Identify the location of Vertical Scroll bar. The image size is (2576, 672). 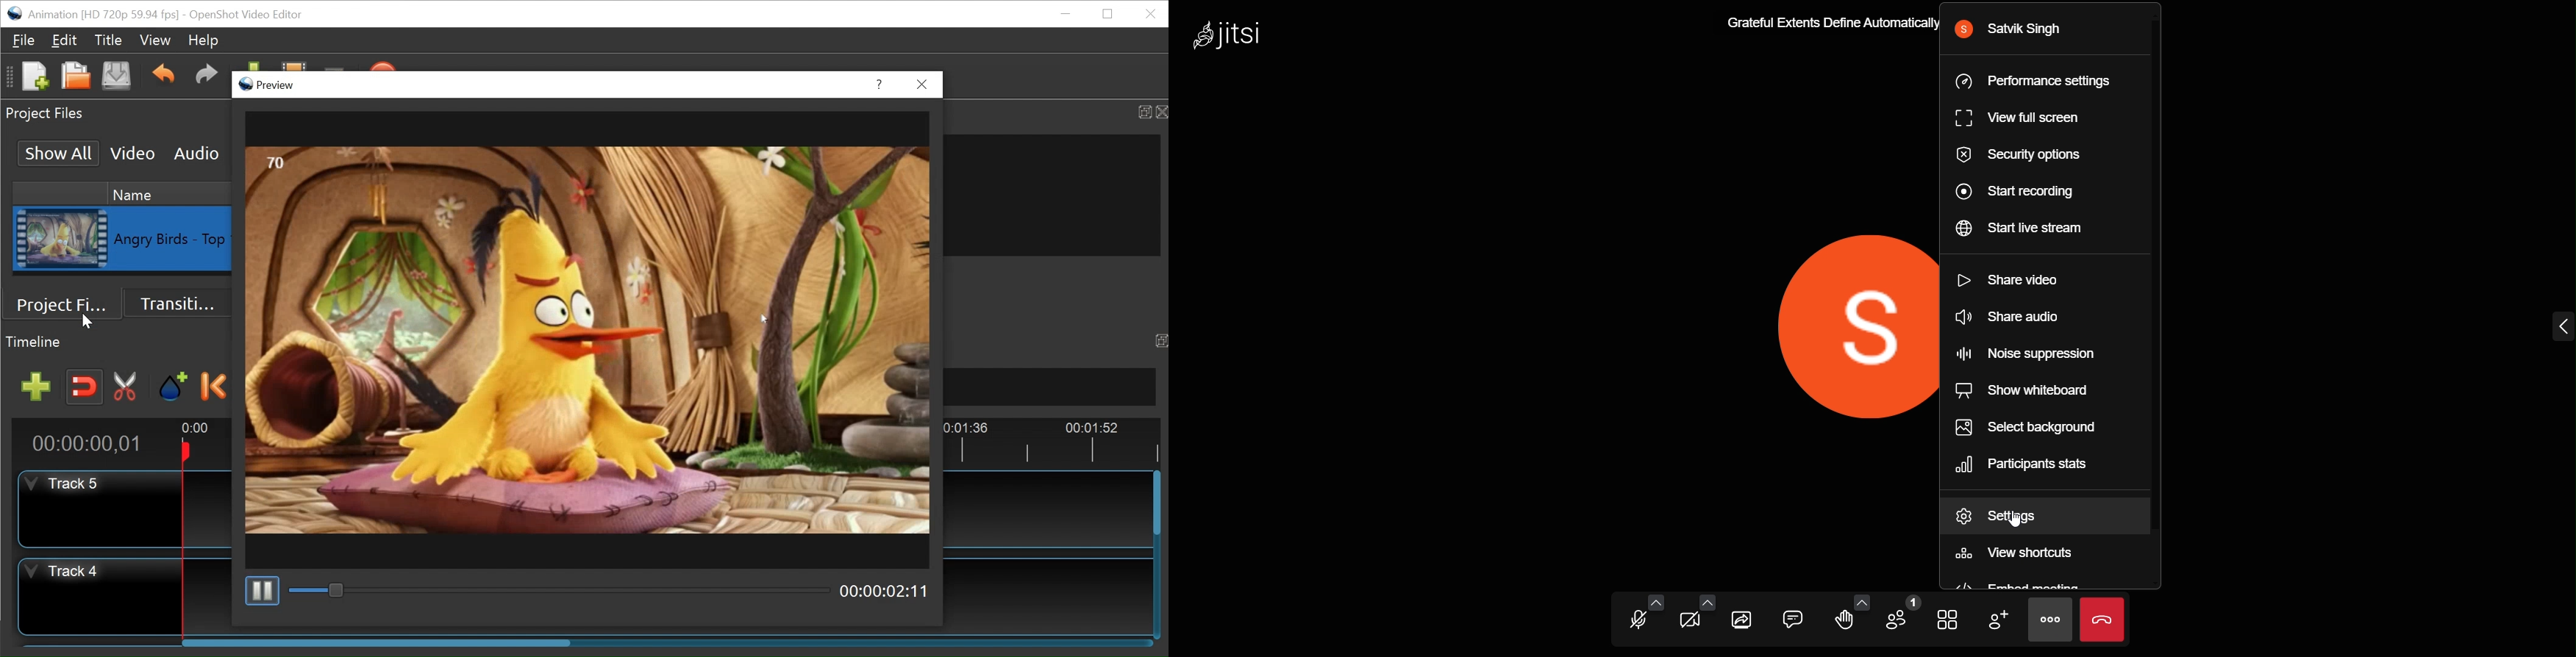
(1157, 502).